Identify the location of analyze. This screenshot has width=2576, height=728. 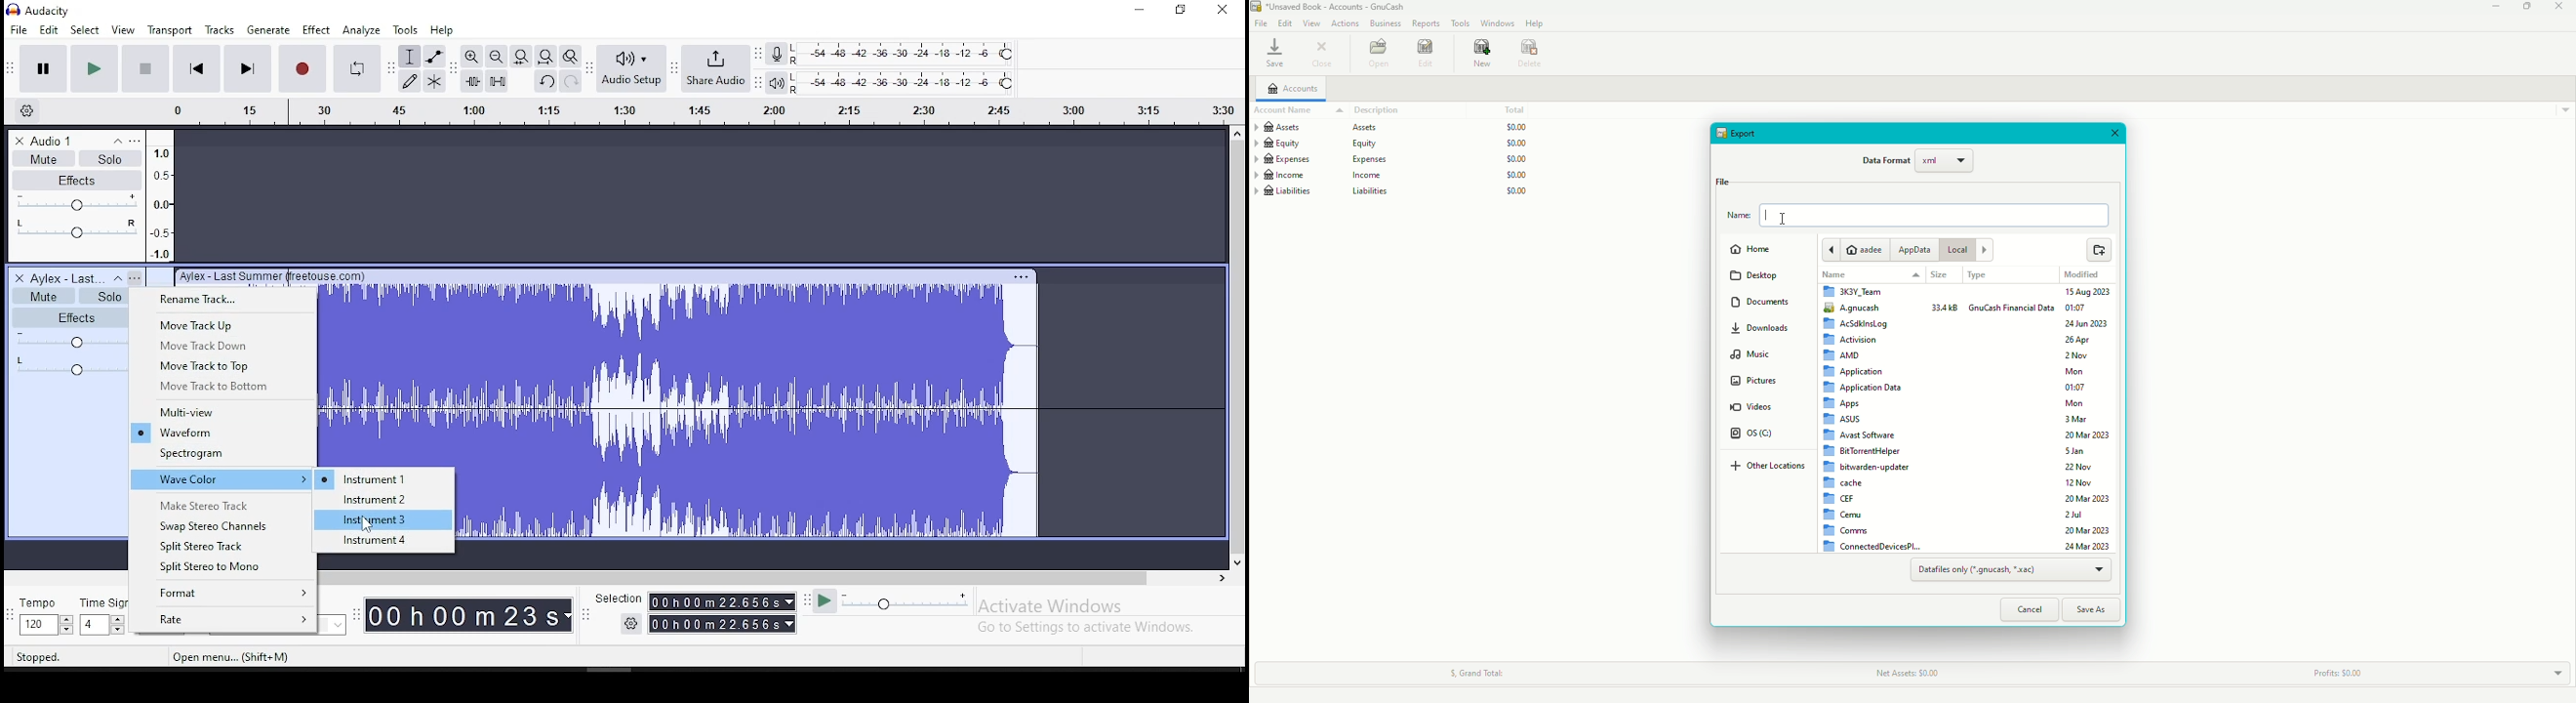
(362, 30).